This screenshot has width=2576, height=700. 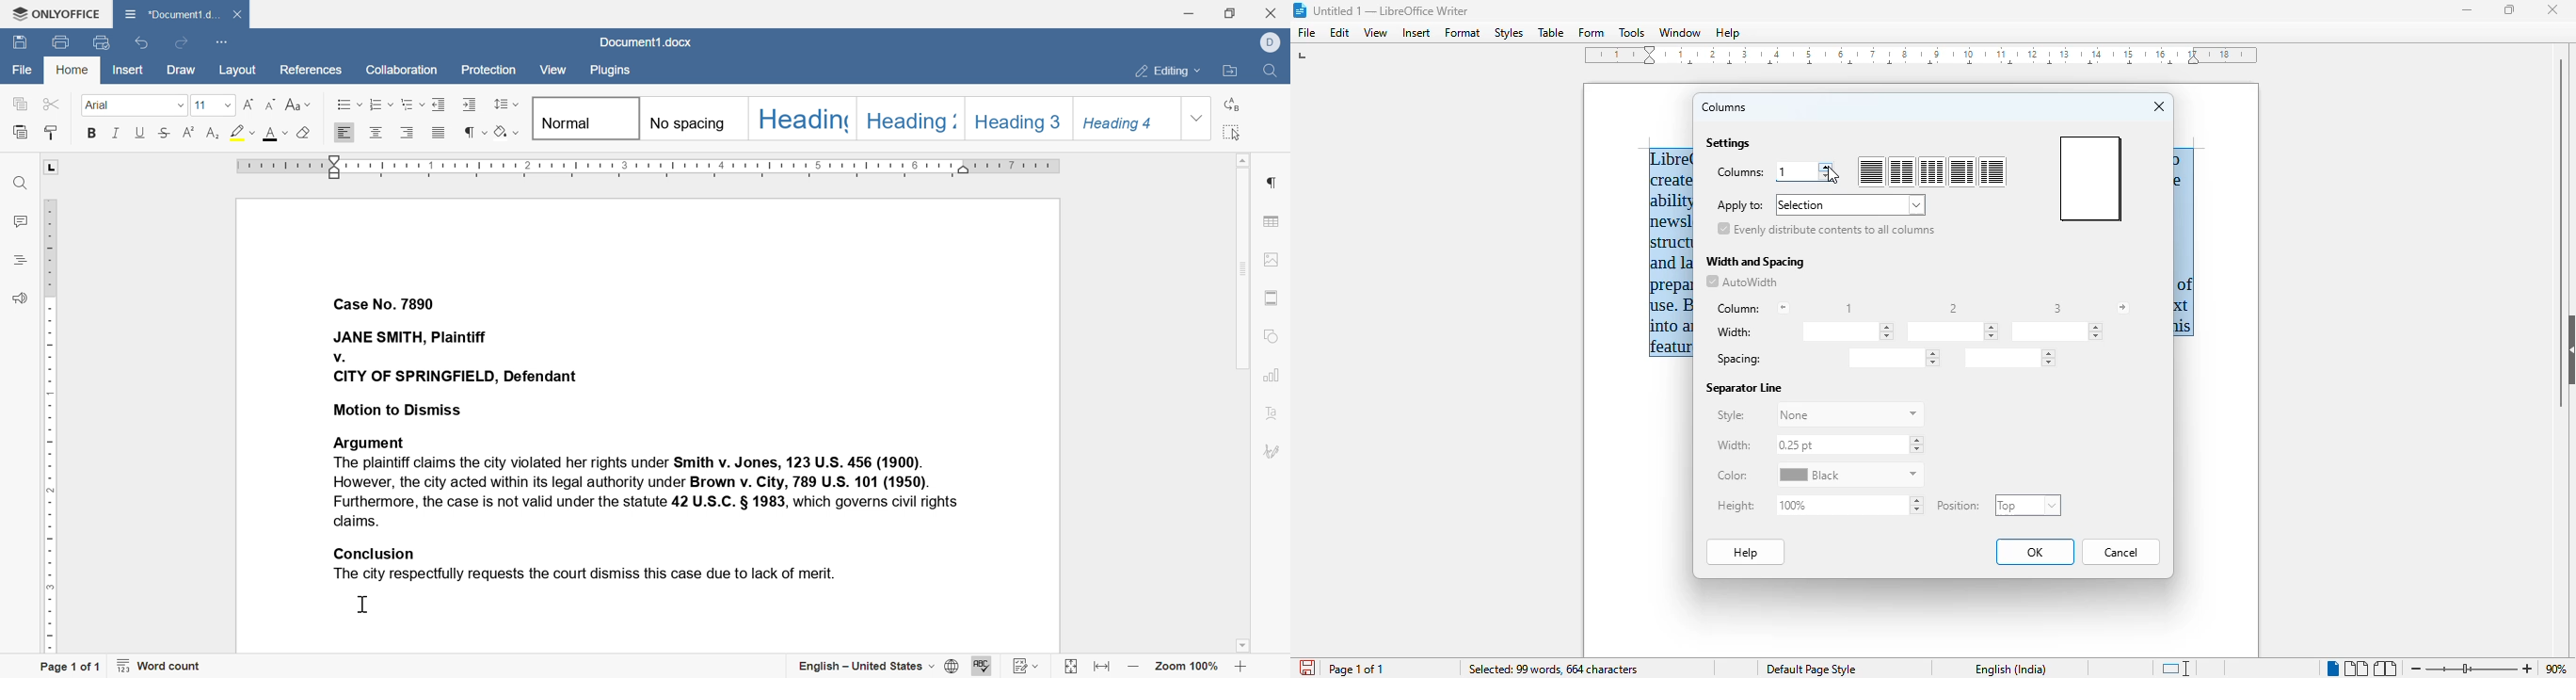 I want to click on black, so click(x=1850, y=475).